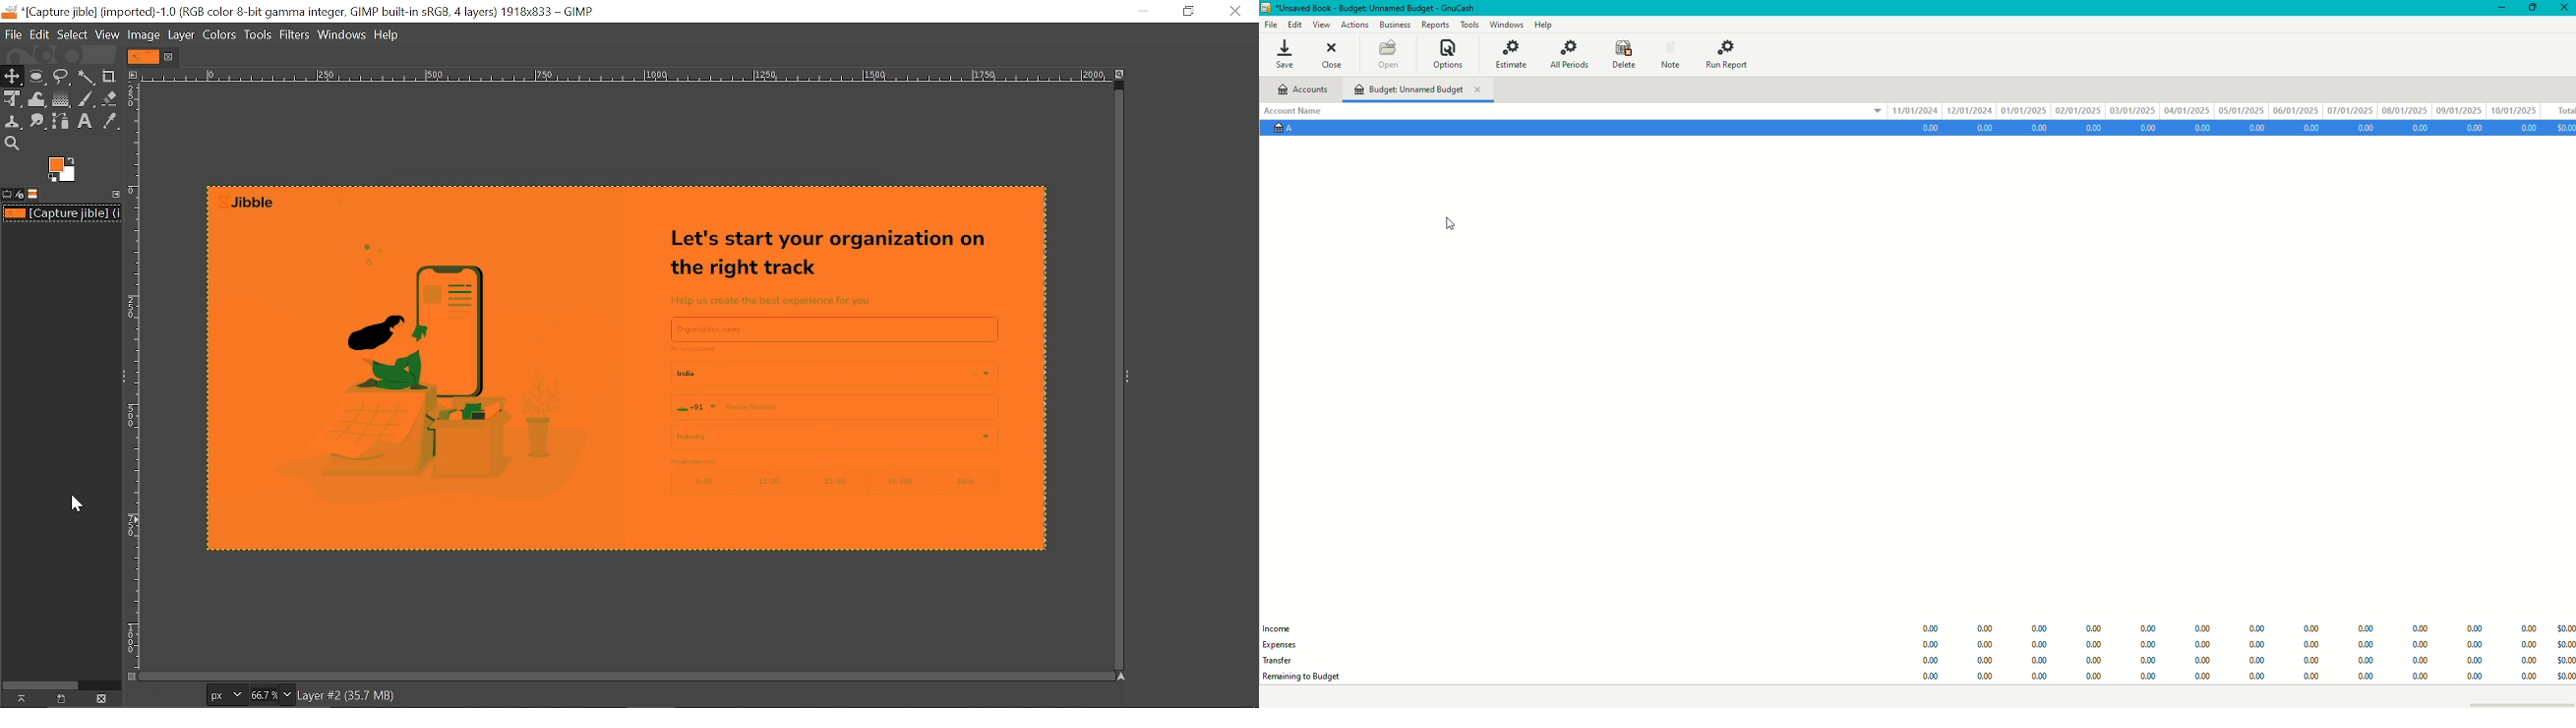 This screenshot has width=2576, height=728. Describe the element at coordinates (1432, 24) in the screenshot. I see `Reports` at that location.